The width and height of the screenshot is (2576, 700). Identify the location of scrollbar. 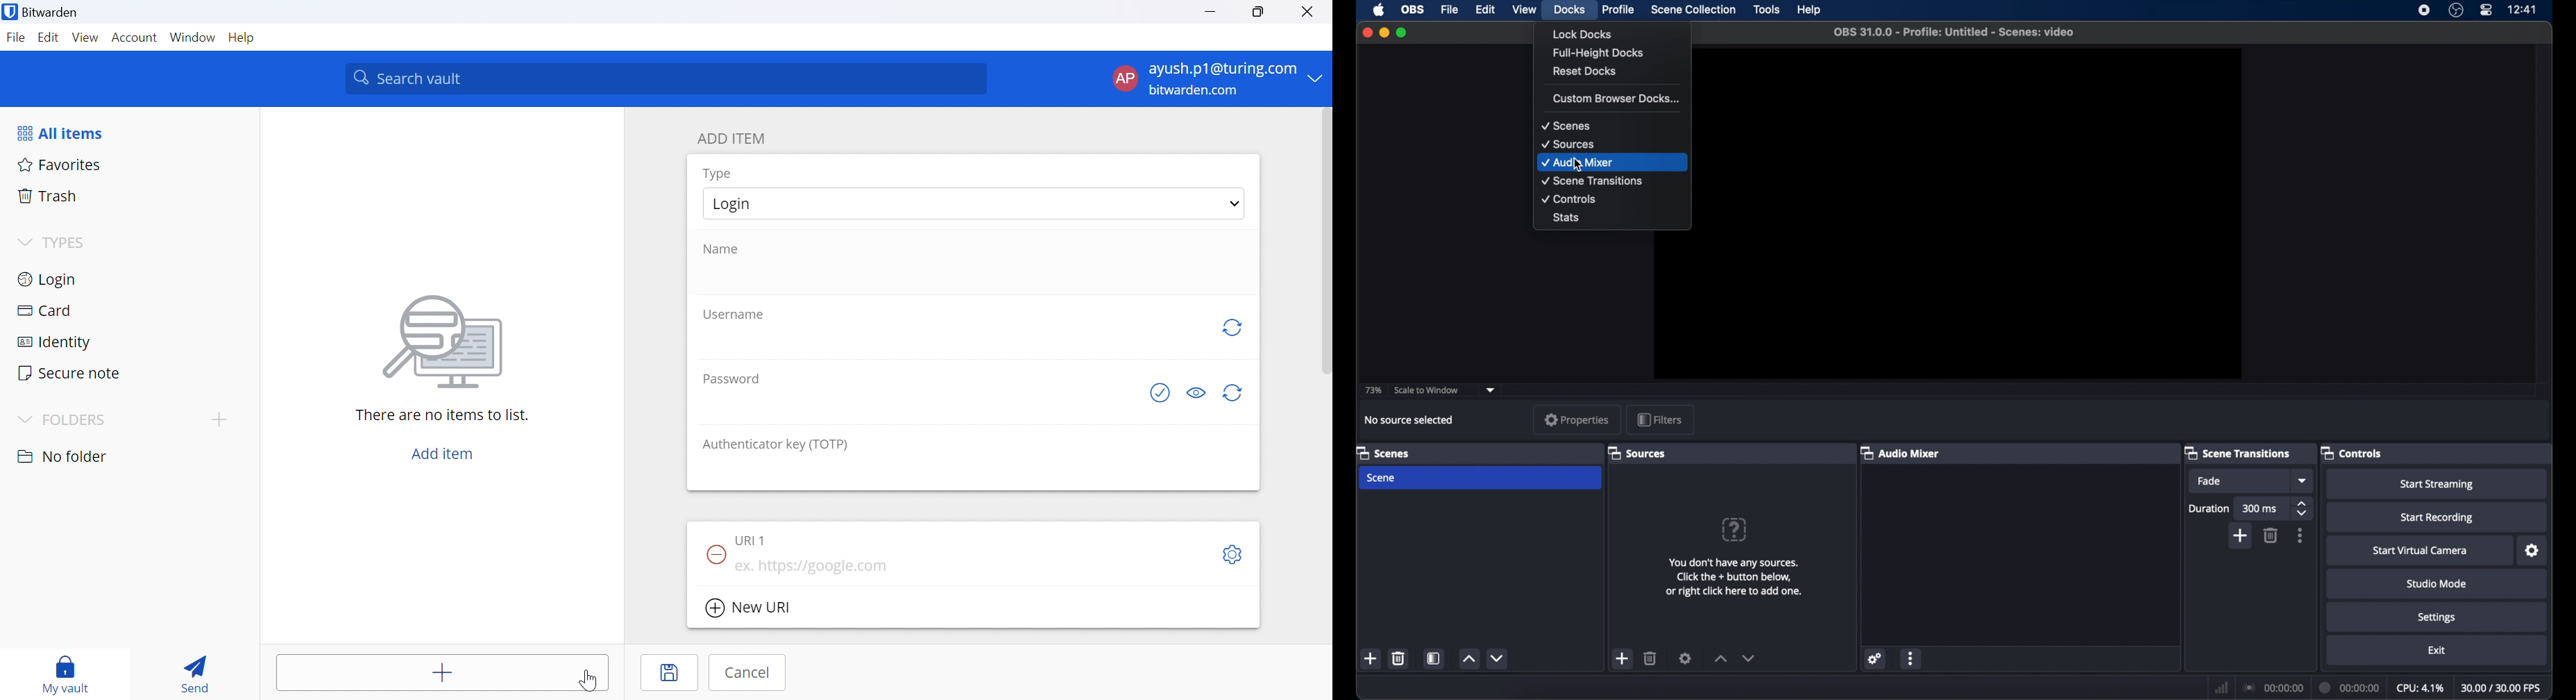
(1323, 243).